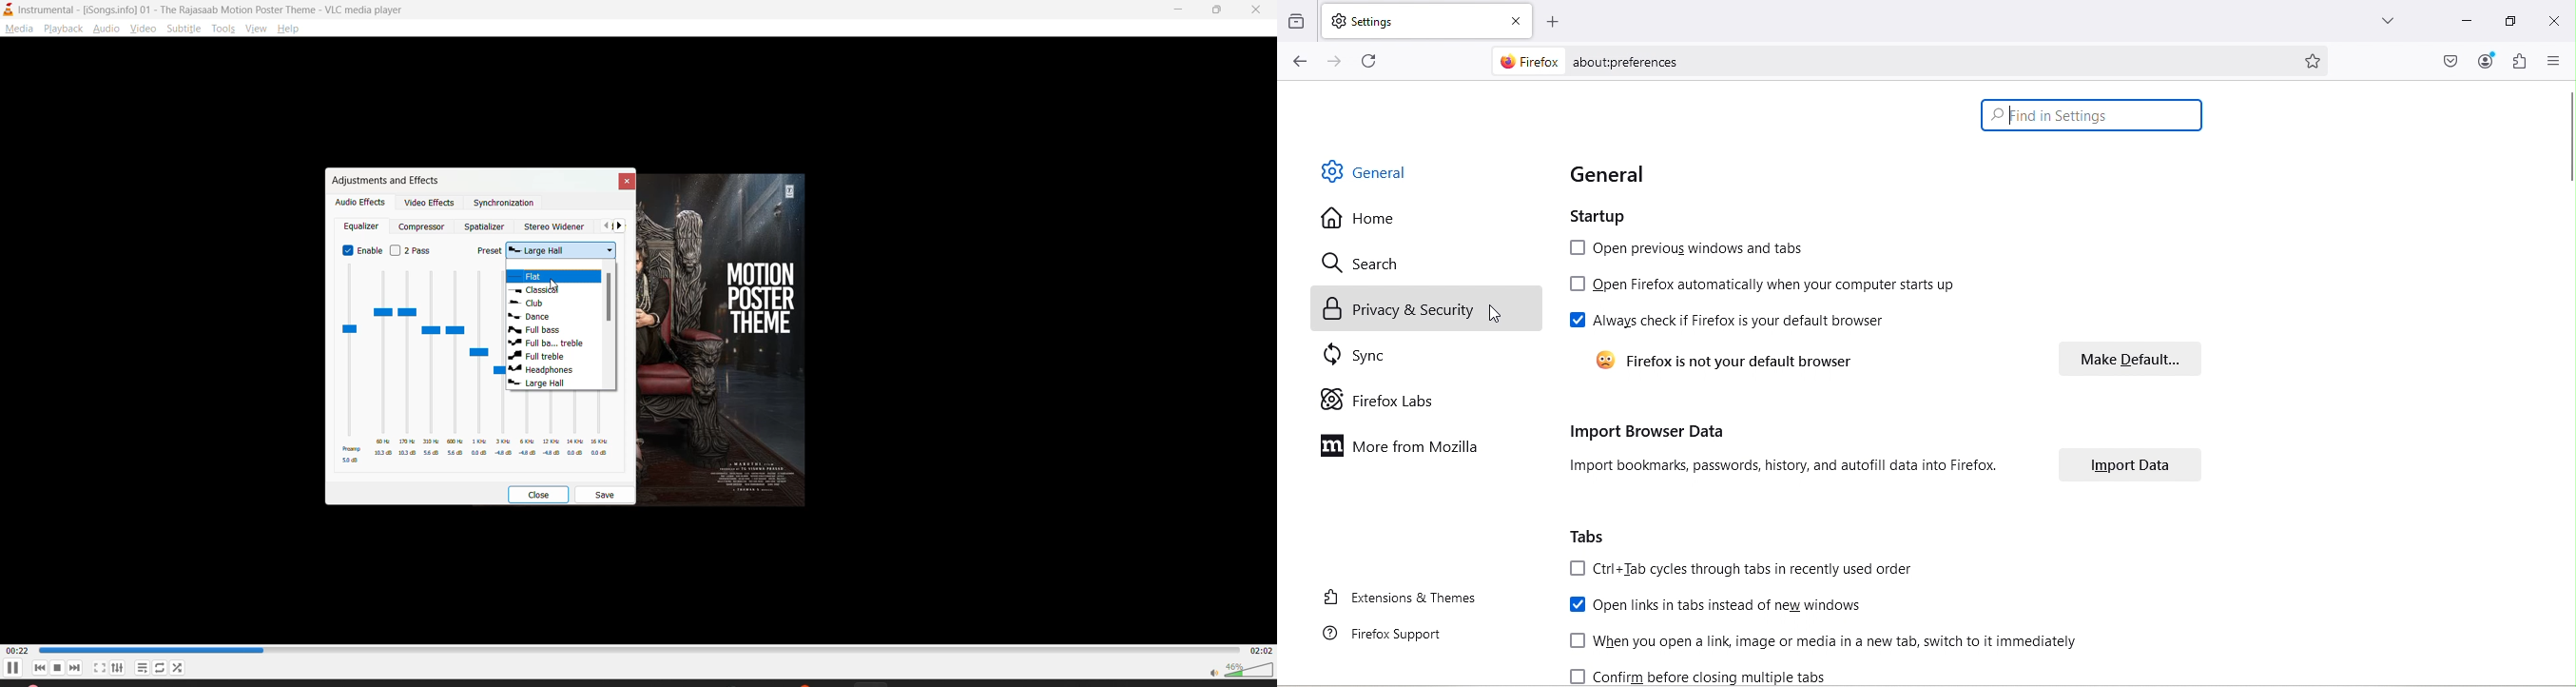 Image resolution: width=2576 pixels, height=700 pixels. I want to click on 2 pass, so click(409, 252).